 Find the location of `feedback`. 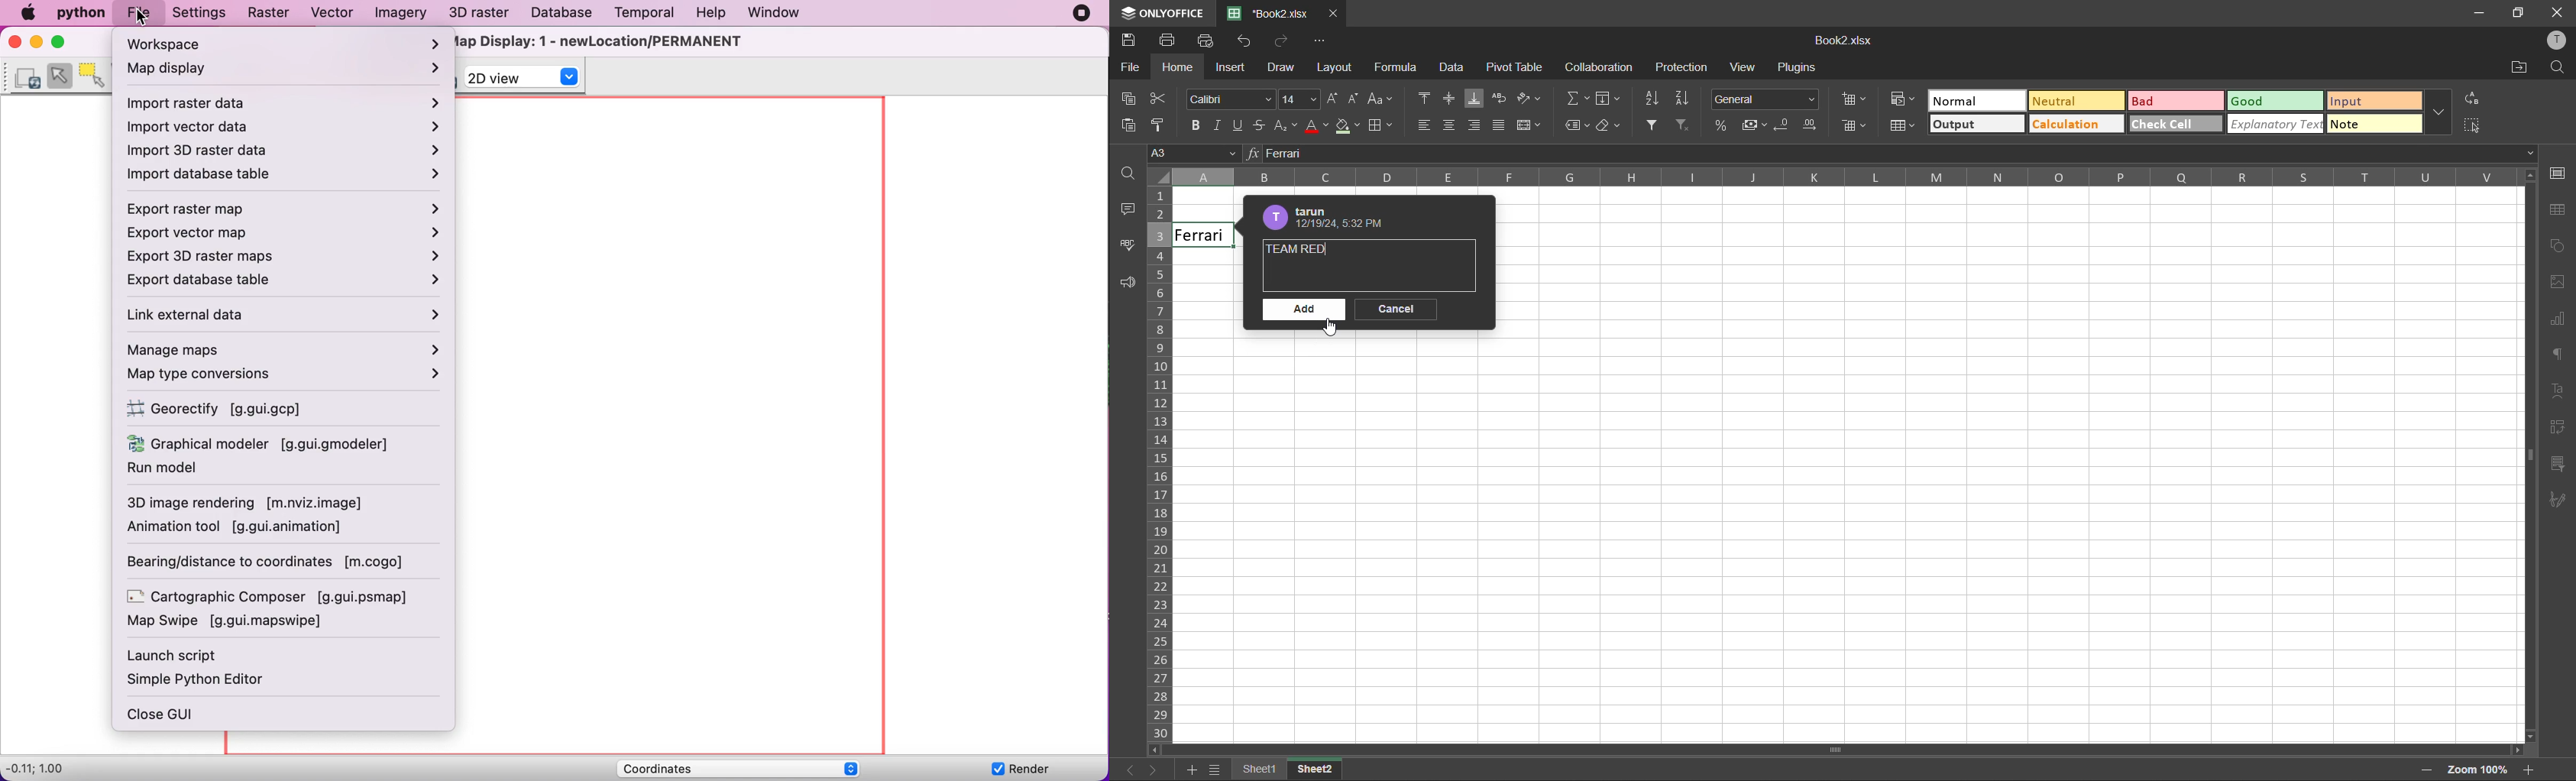

feedback is located at coordinates (1125, 284).